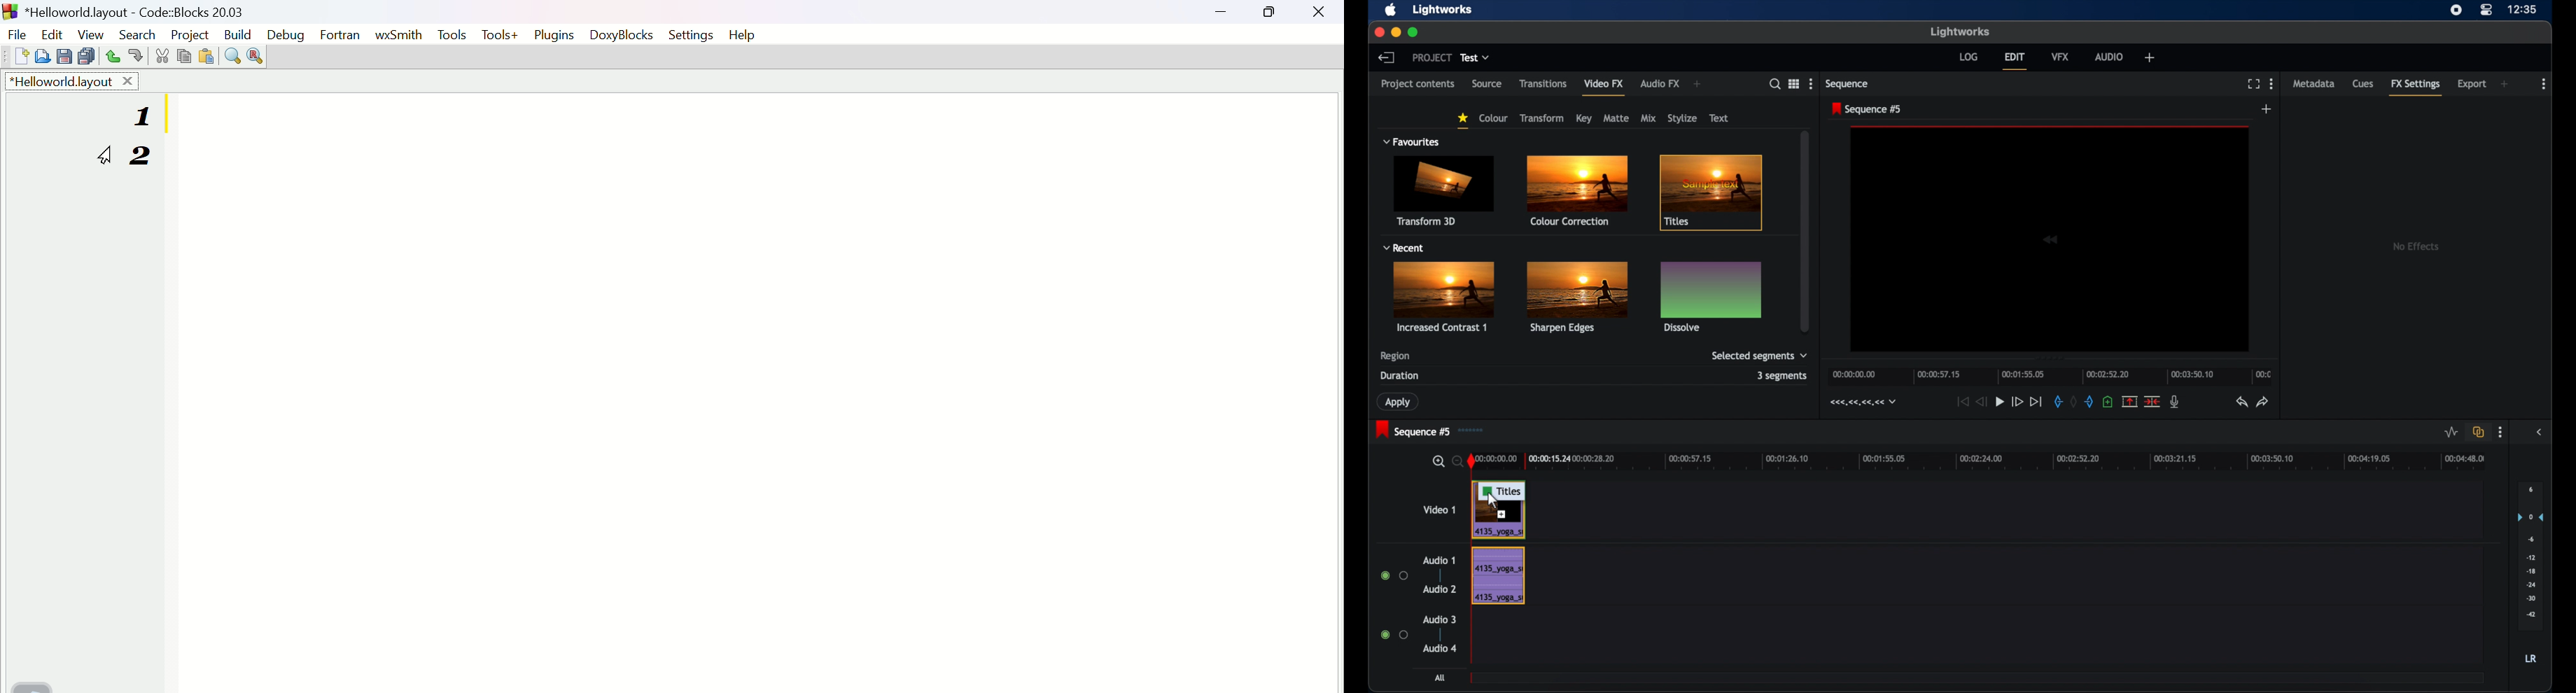  Describe the element at coordinates (1322, 15) in the screenshot. I see `Close` at that location.